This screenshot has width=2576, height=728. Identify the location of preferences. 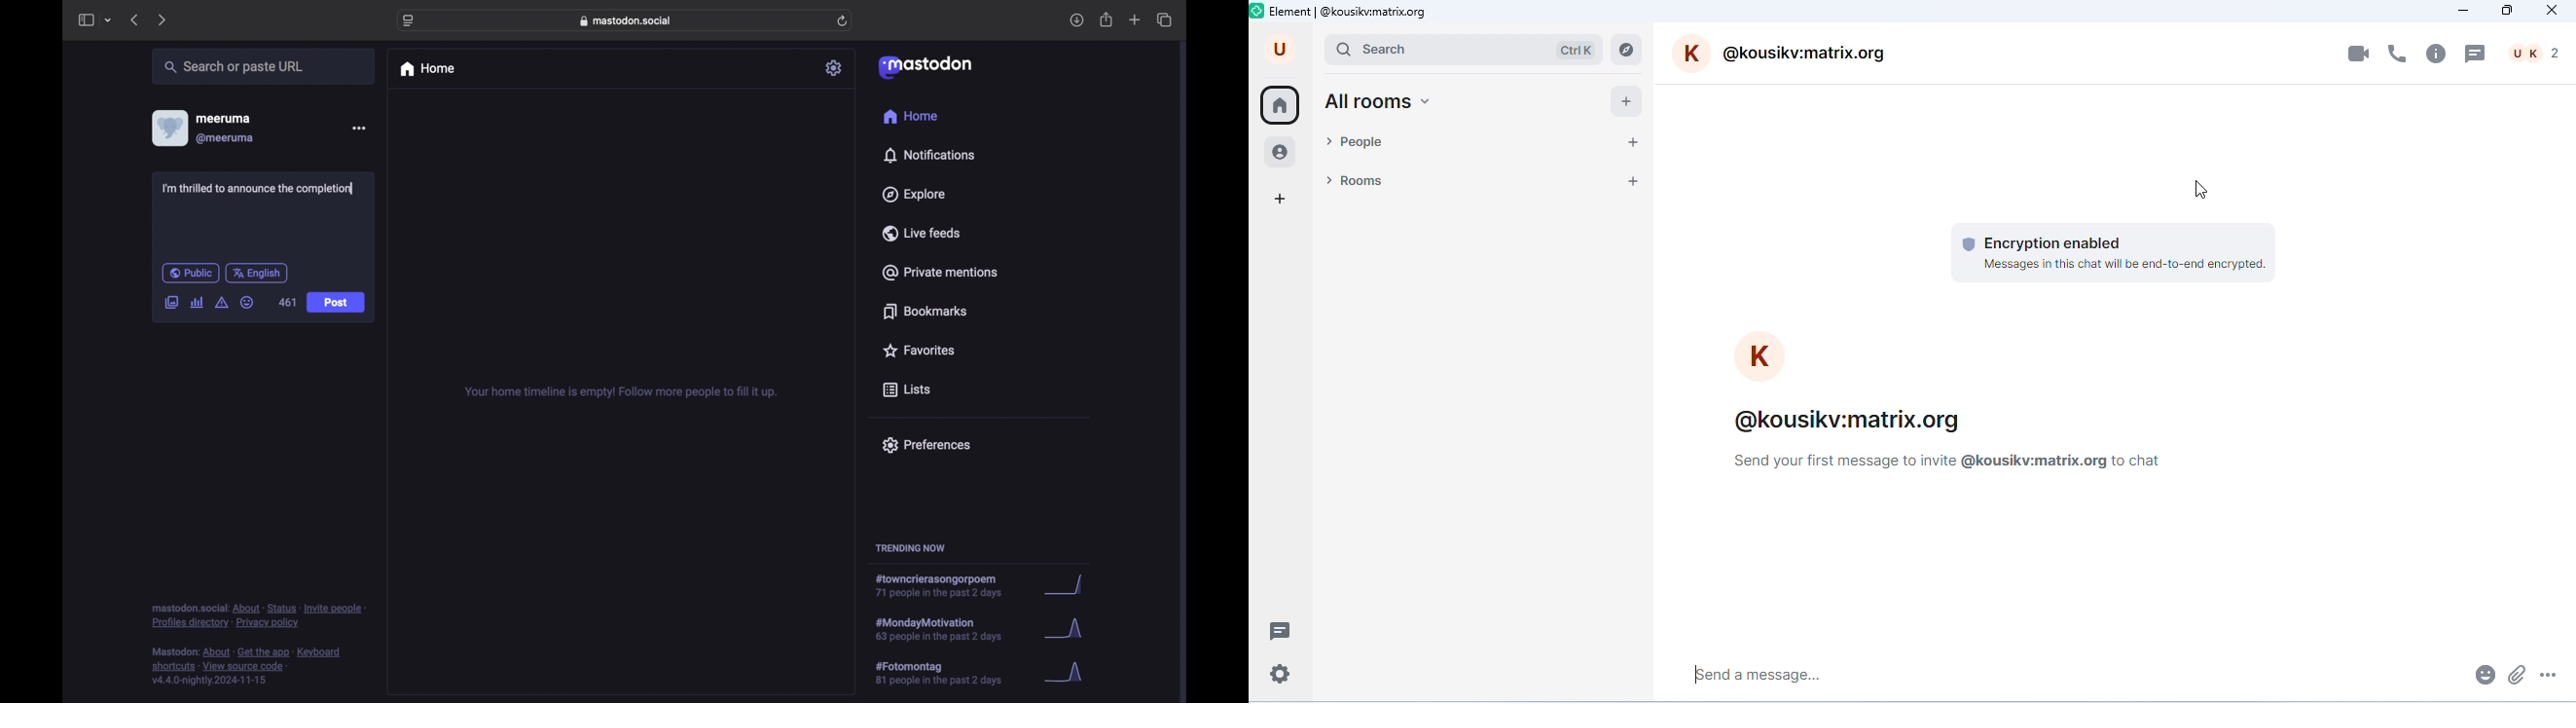
(926, 445).